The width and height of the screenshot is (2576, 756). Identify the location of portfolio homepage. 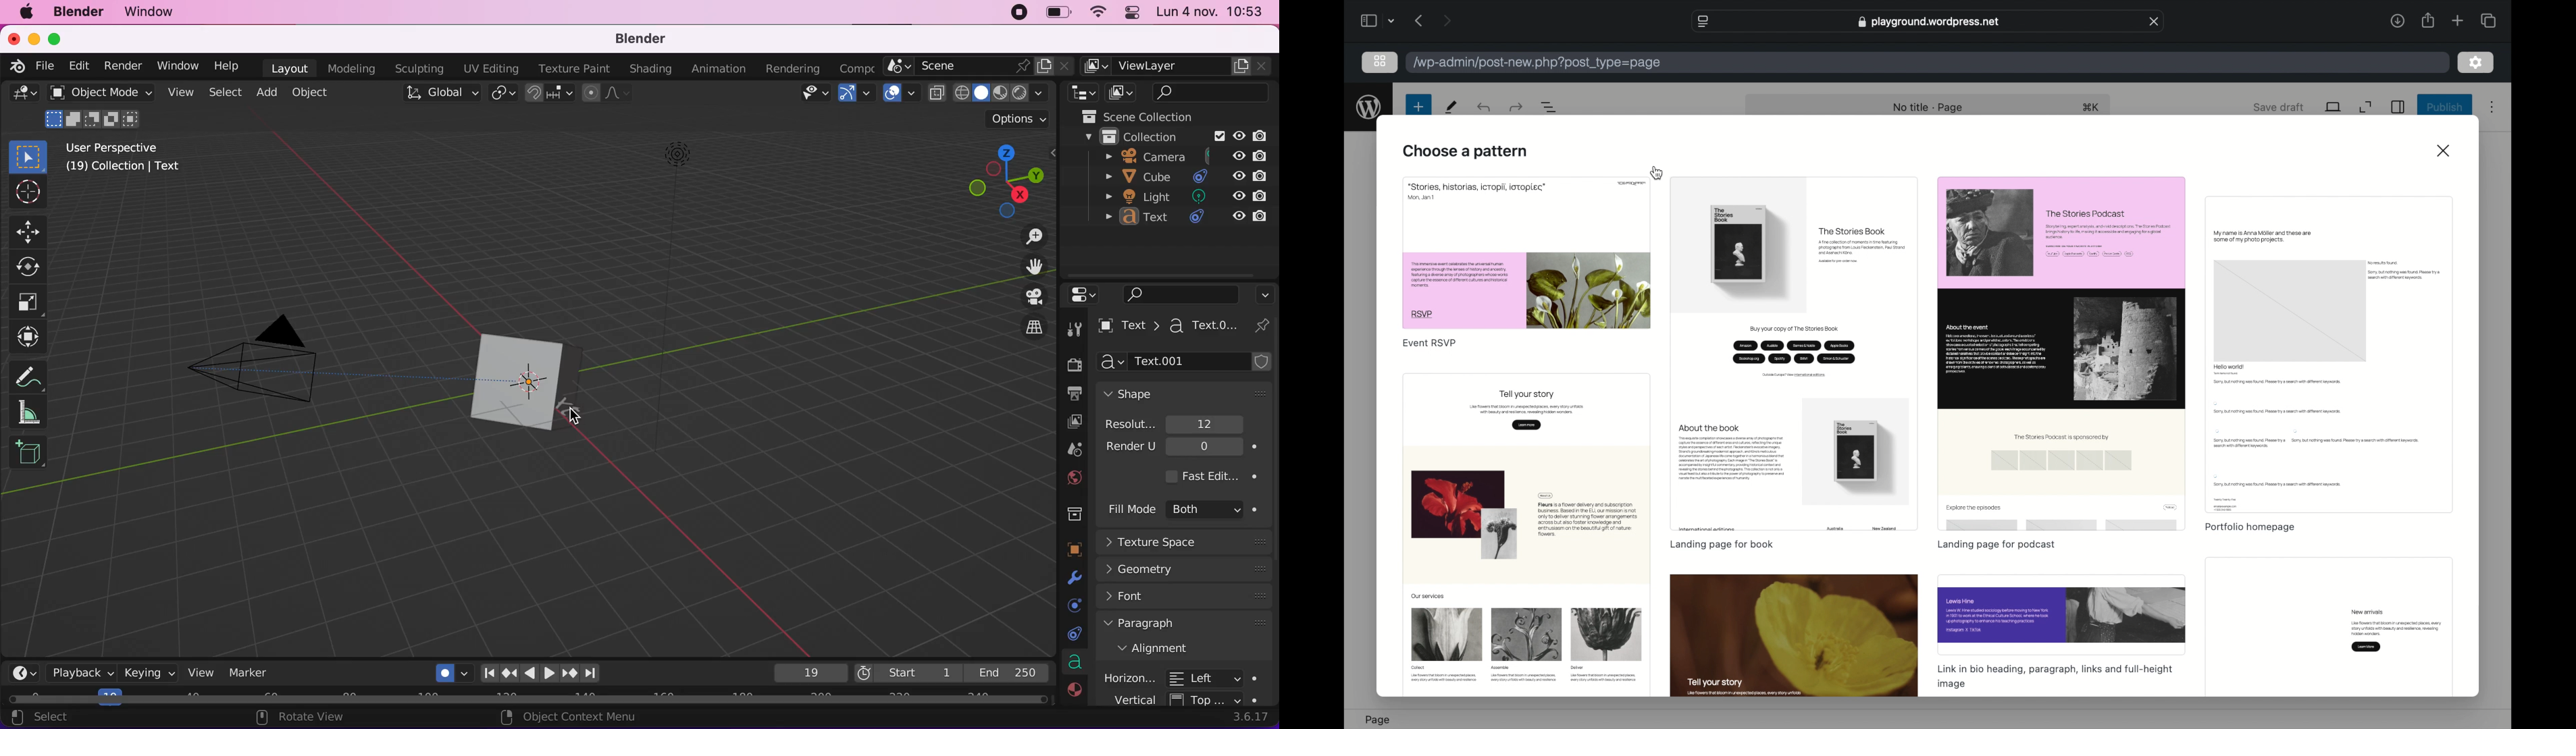
(2249, 528).